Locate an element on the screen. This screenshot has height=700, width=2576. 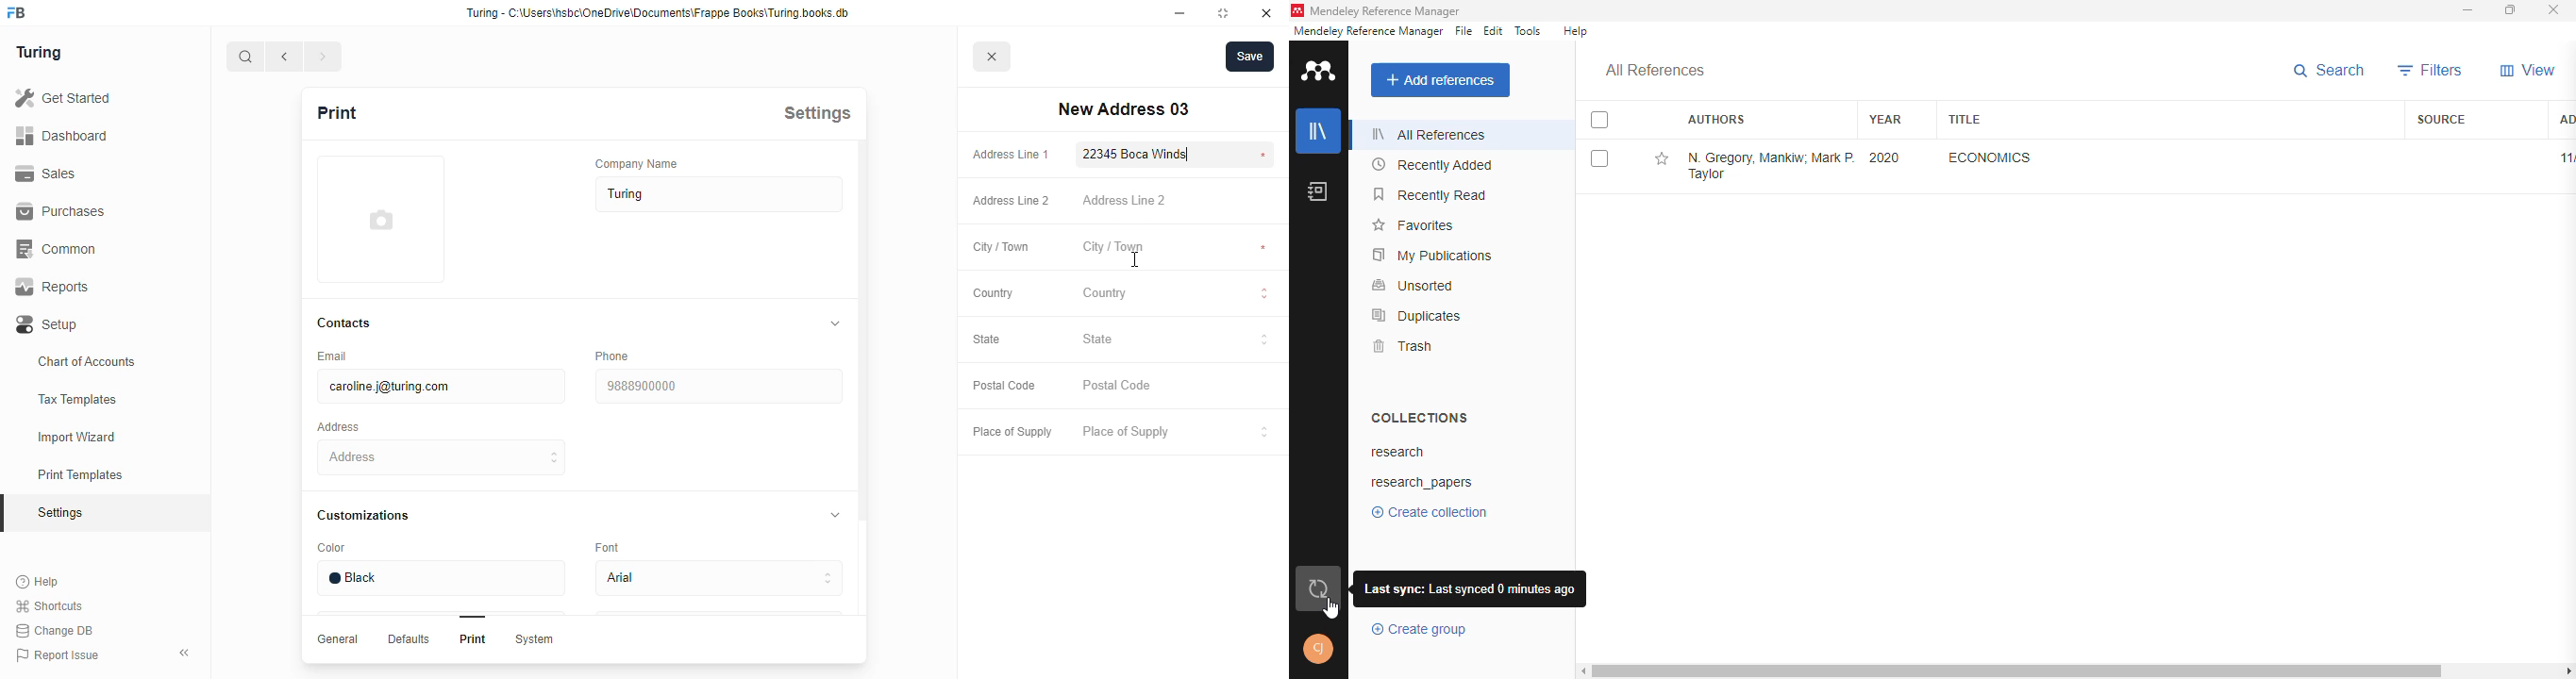
select is located at coordinates (1599, 158).